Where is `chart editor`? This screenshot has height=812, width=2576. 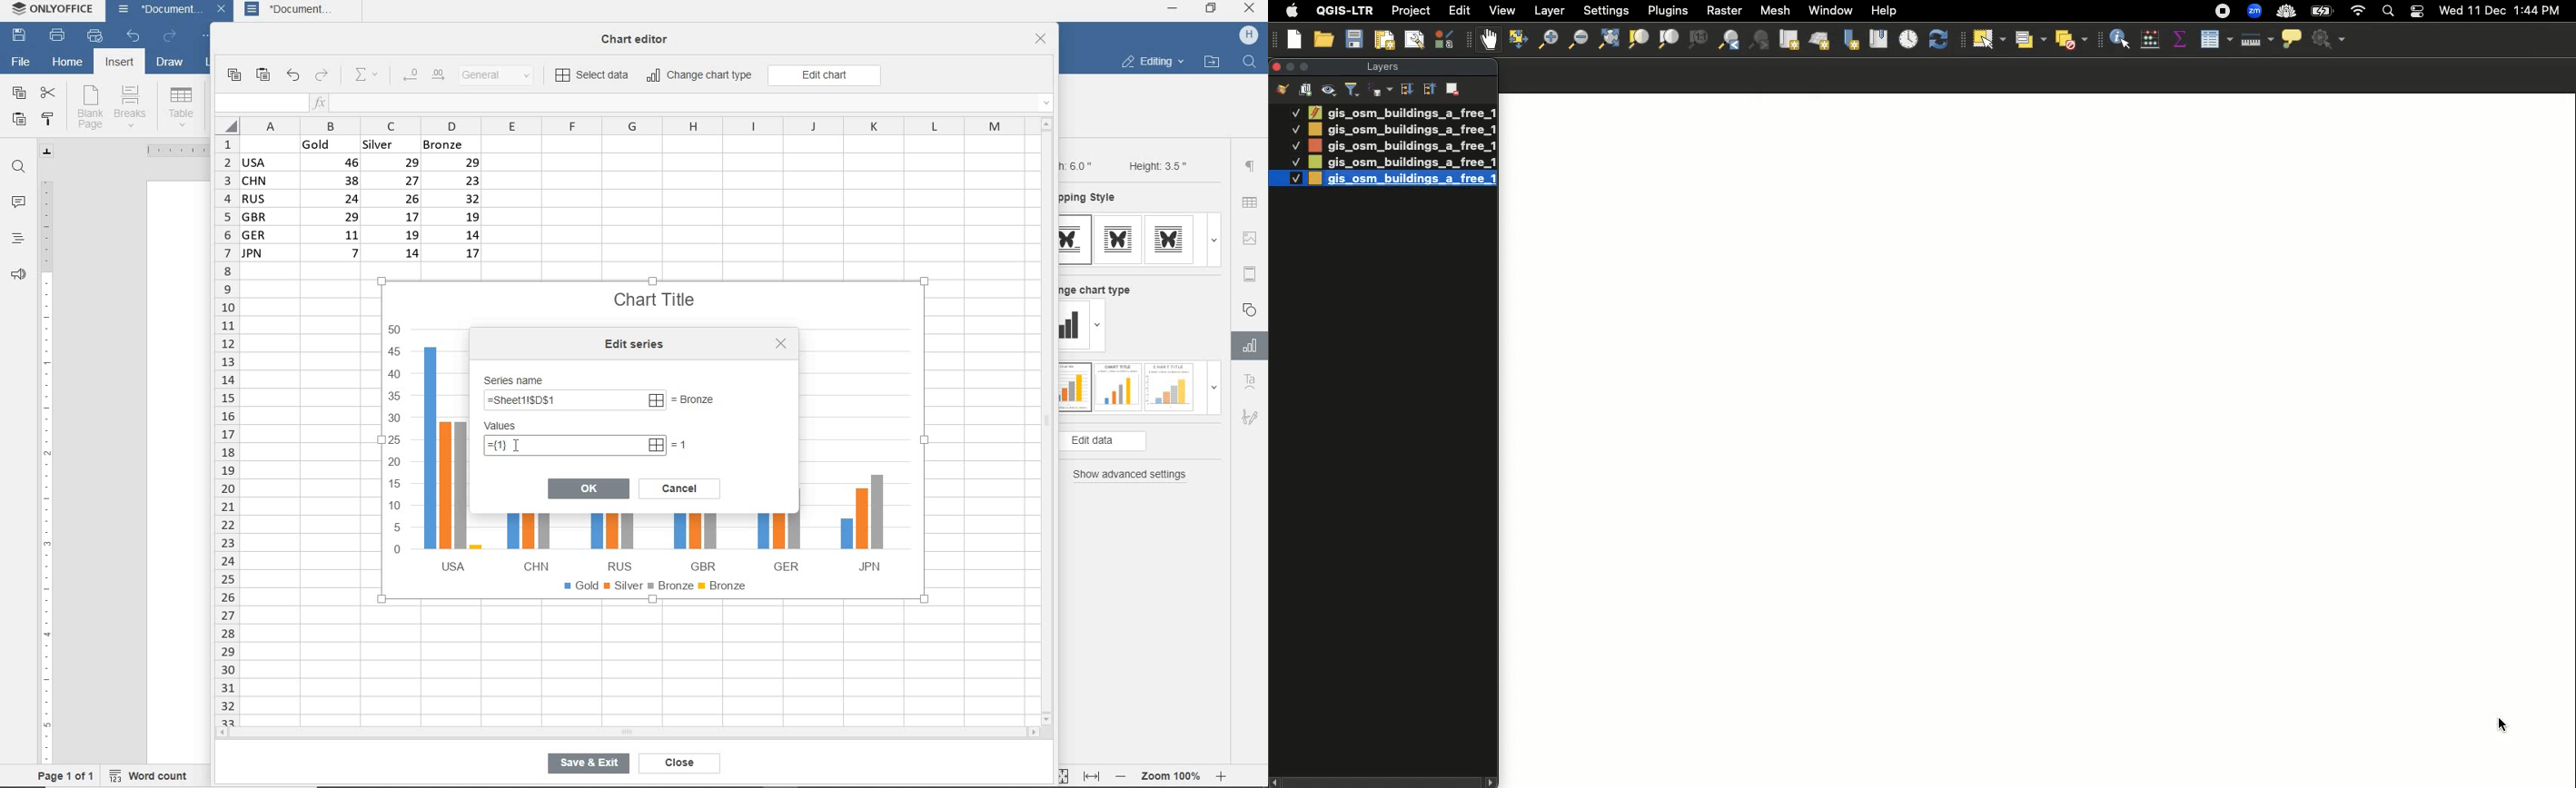
chart editor is located at coordinates (640, 35).